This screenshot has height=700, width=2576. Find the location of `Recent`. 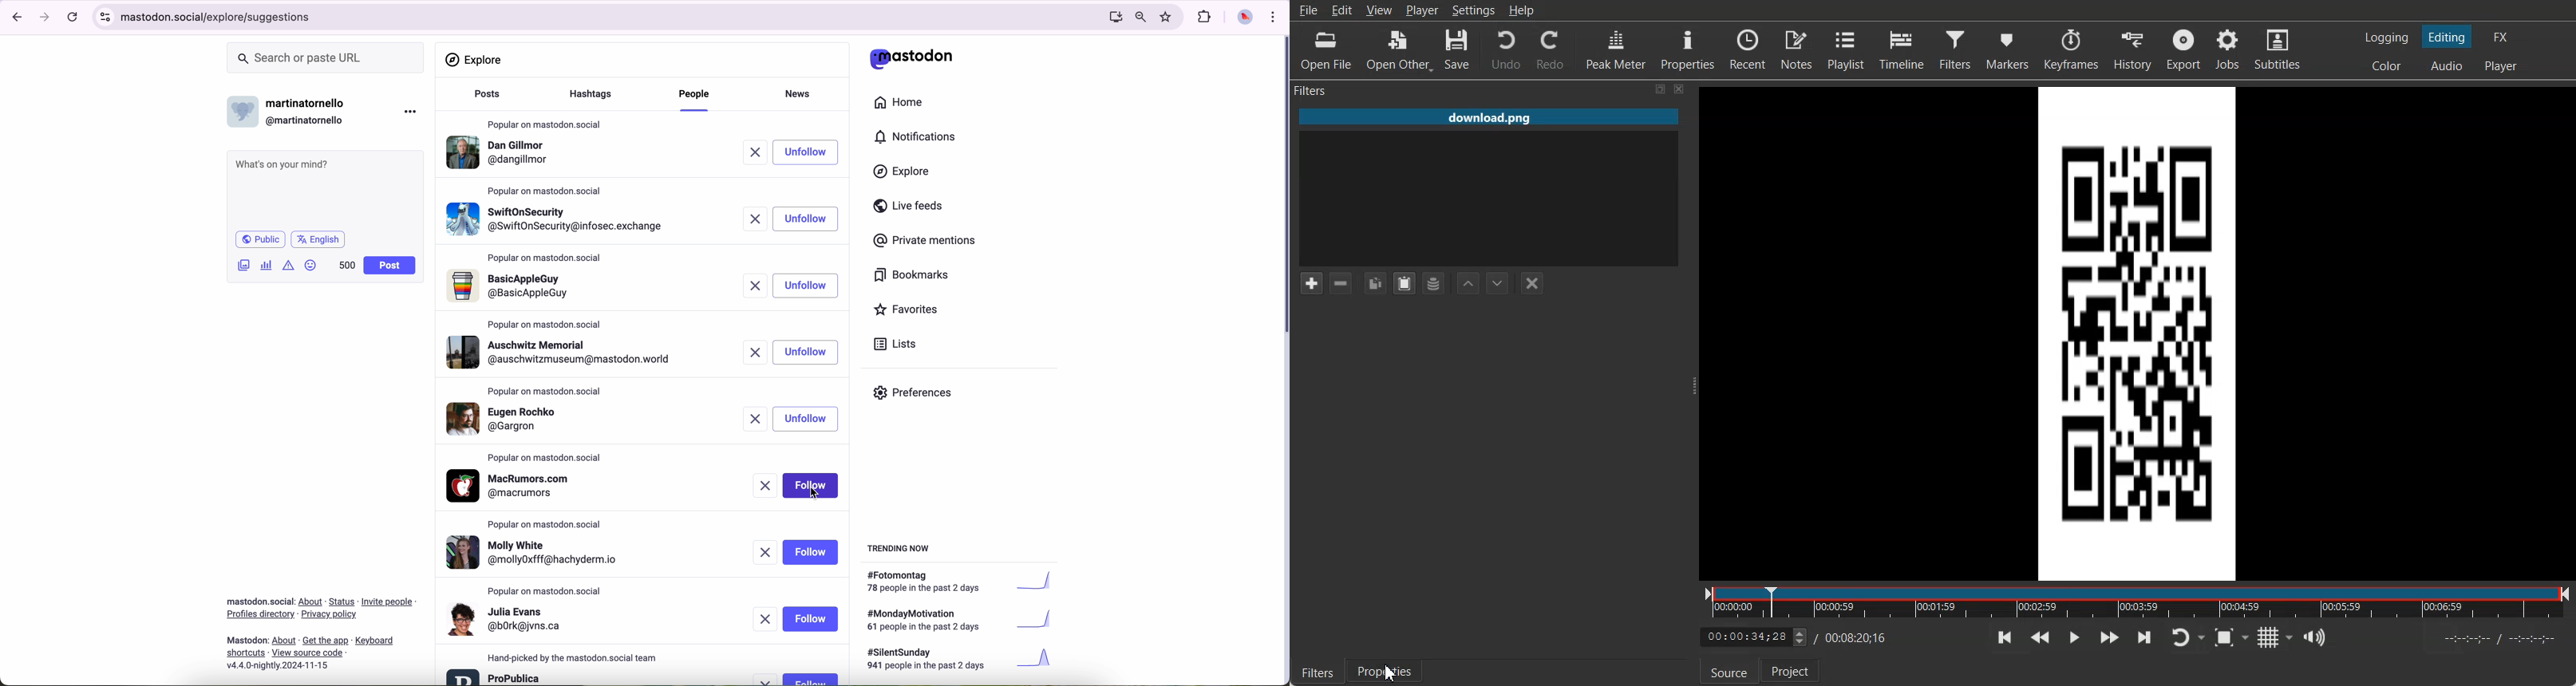

Recent is located at coordinates (1748, 49).